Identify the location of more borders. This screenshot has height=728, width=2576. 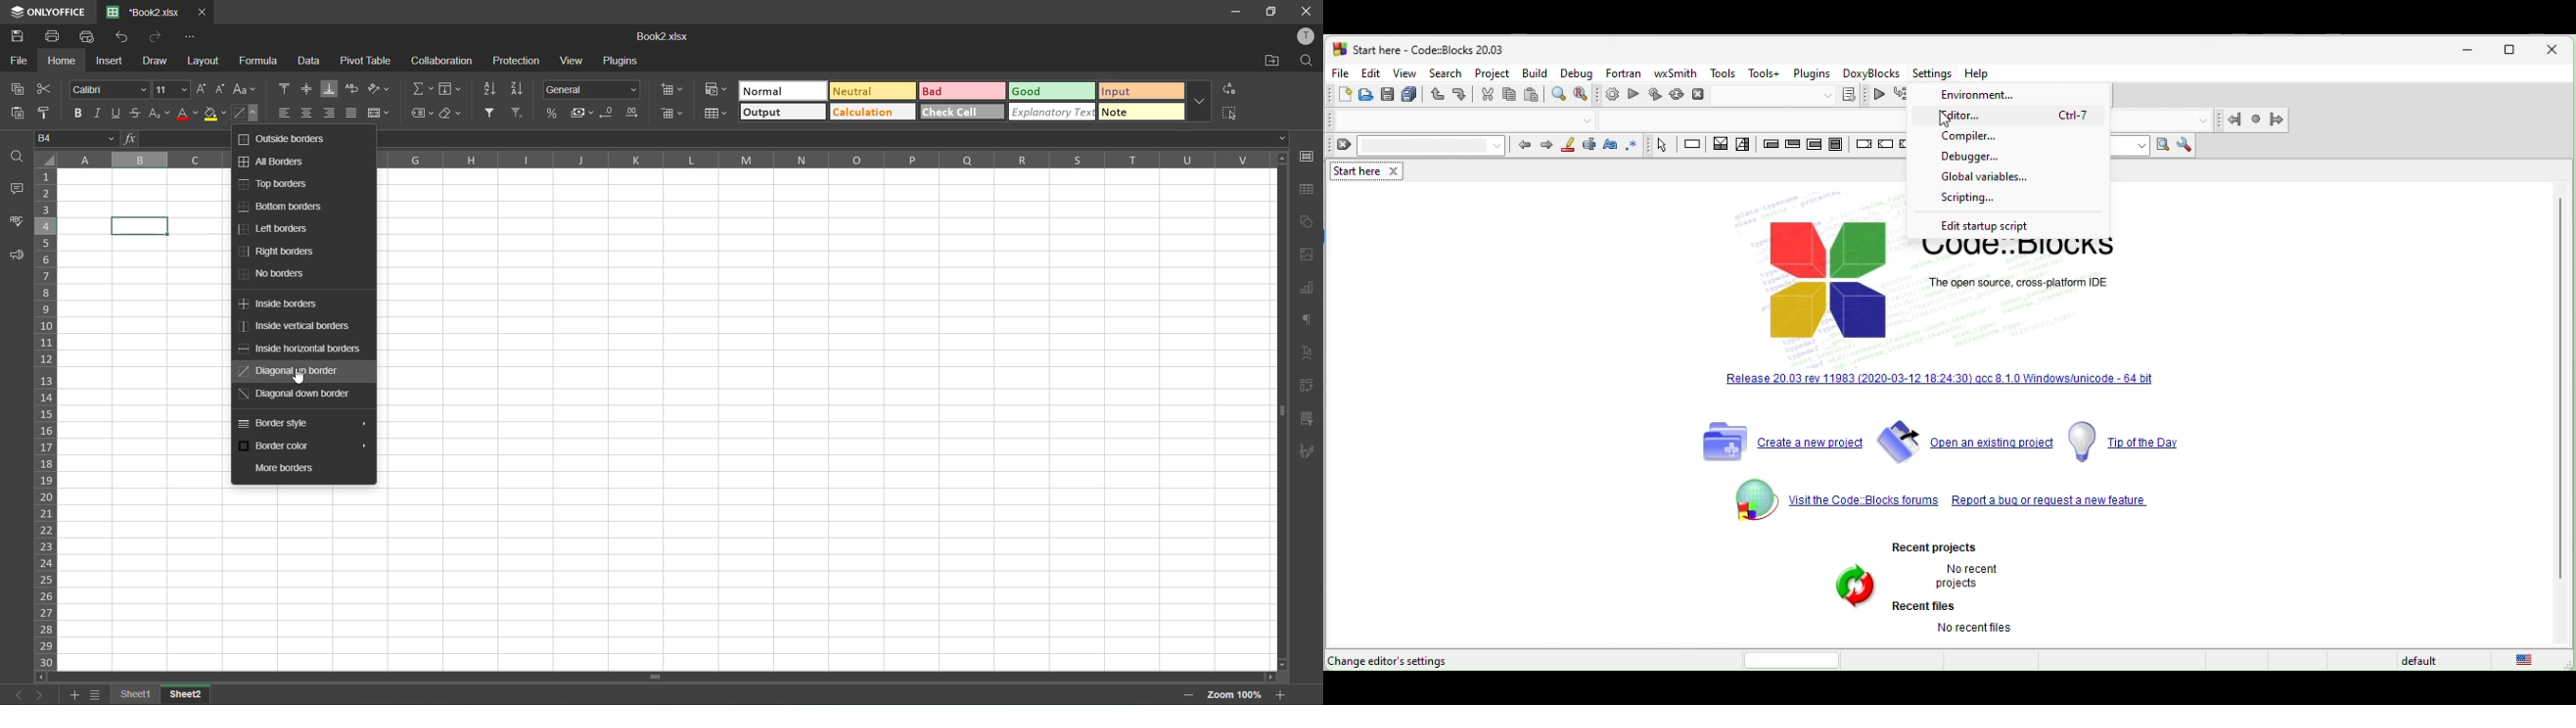
(289, 469).